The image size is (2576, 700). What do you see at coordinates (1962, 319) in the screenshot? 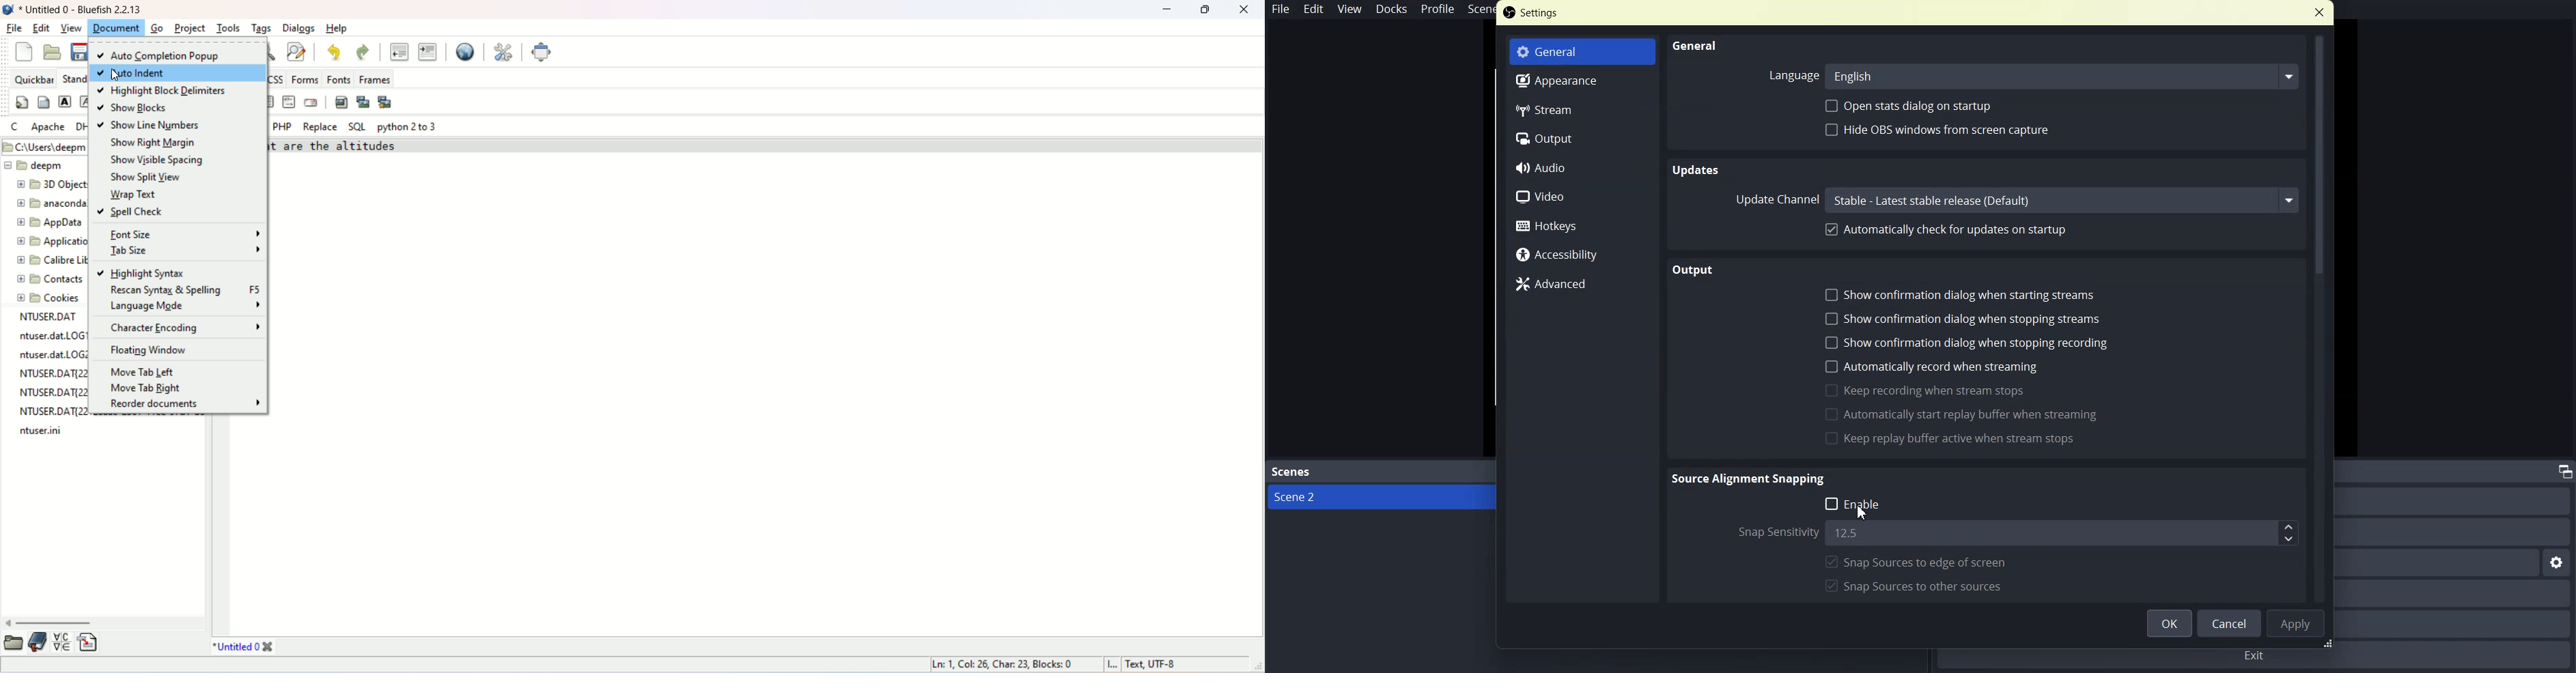
I see `Show confirmation dialogue when stopping streams` at bounding box center [1962, 319].